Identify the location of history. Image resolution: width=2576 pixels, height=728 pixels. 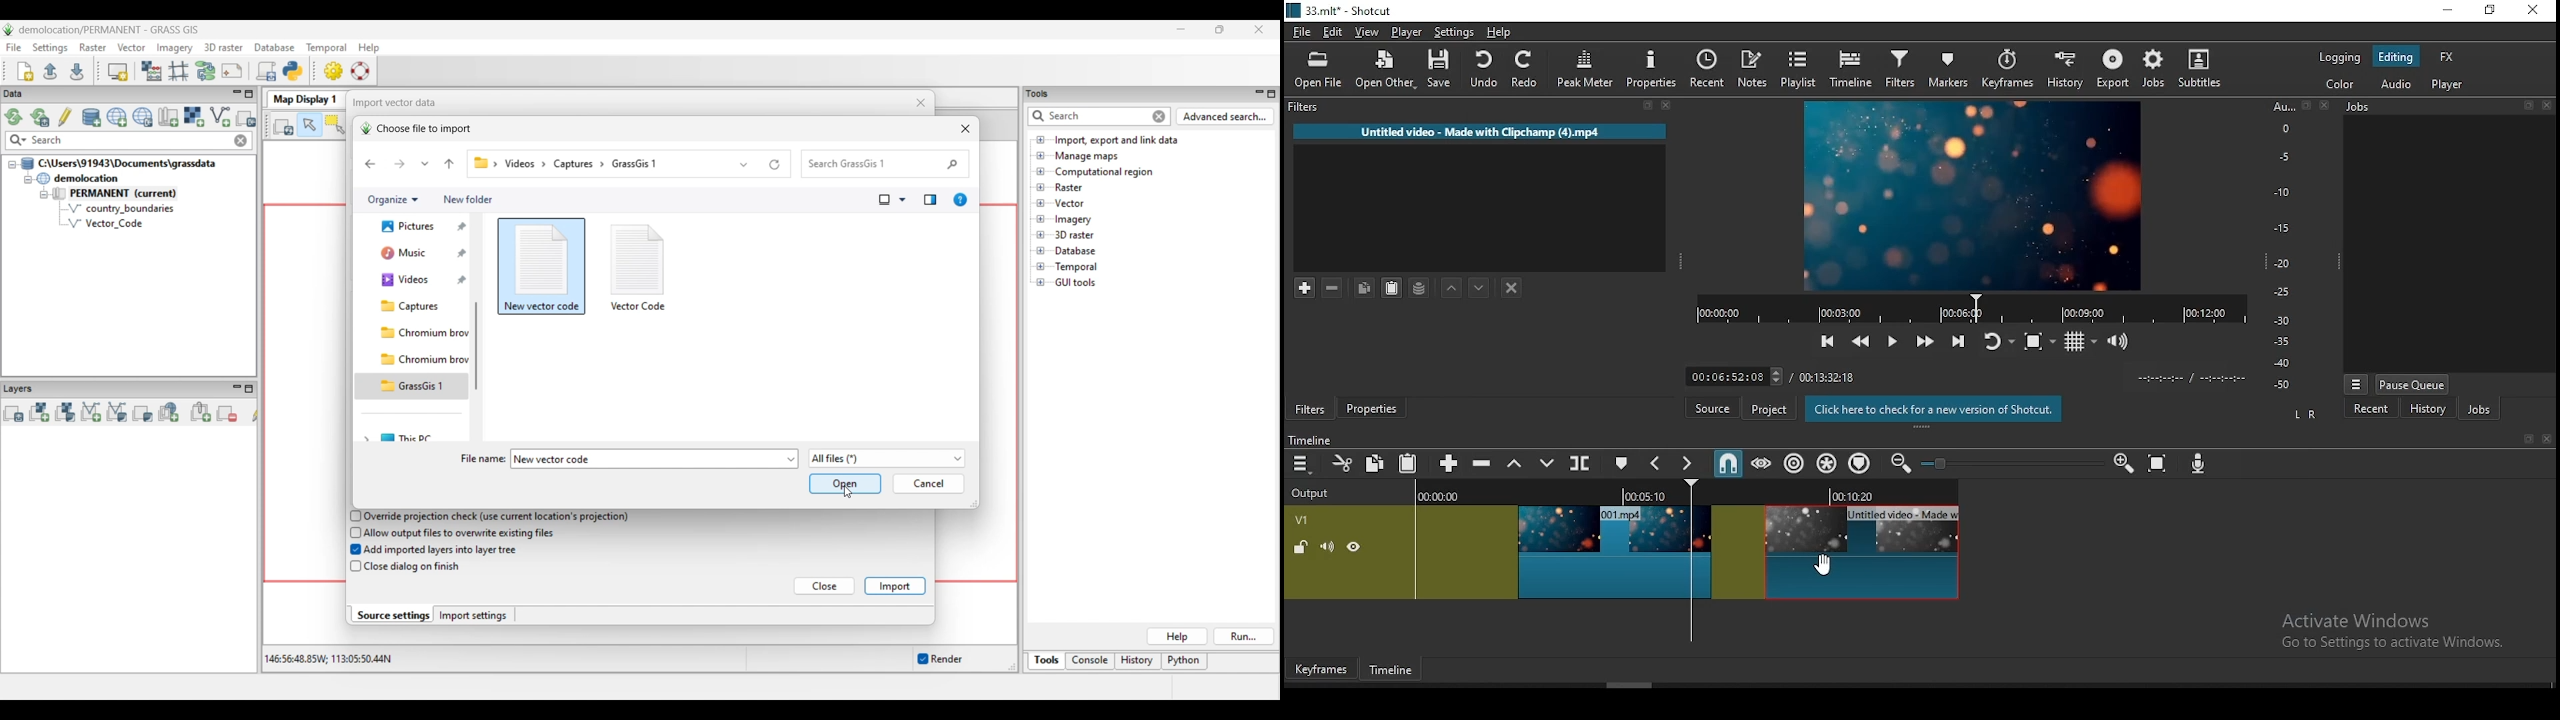
(2426, 408).